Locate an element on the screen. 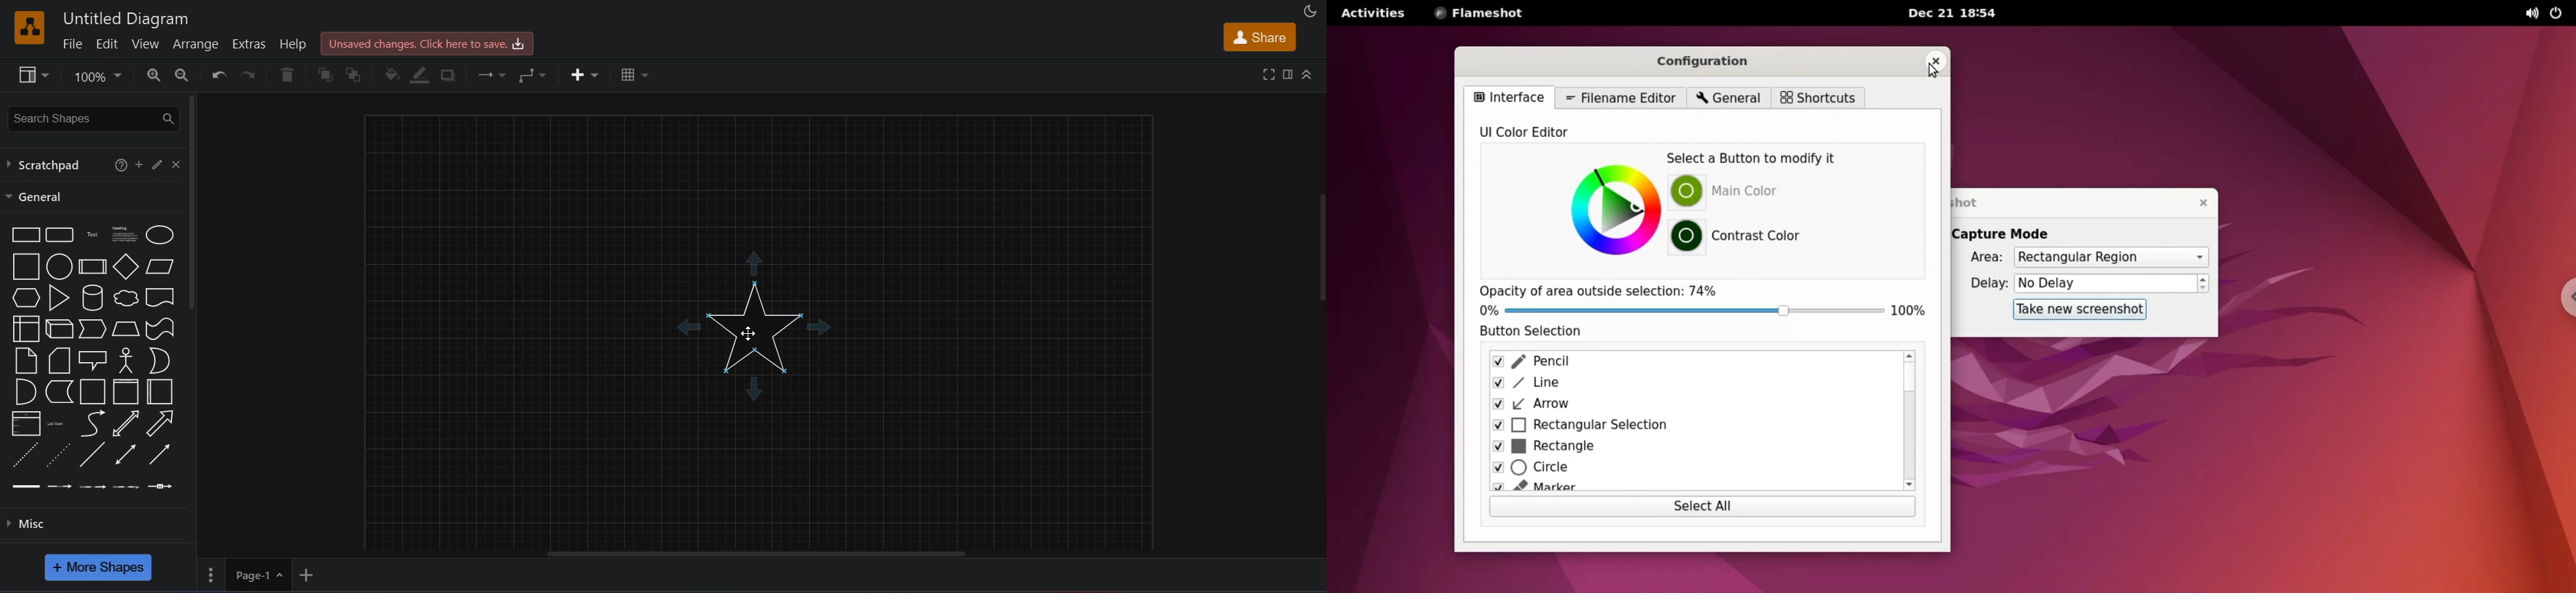  search shapes is located at coordinates (88, 117).